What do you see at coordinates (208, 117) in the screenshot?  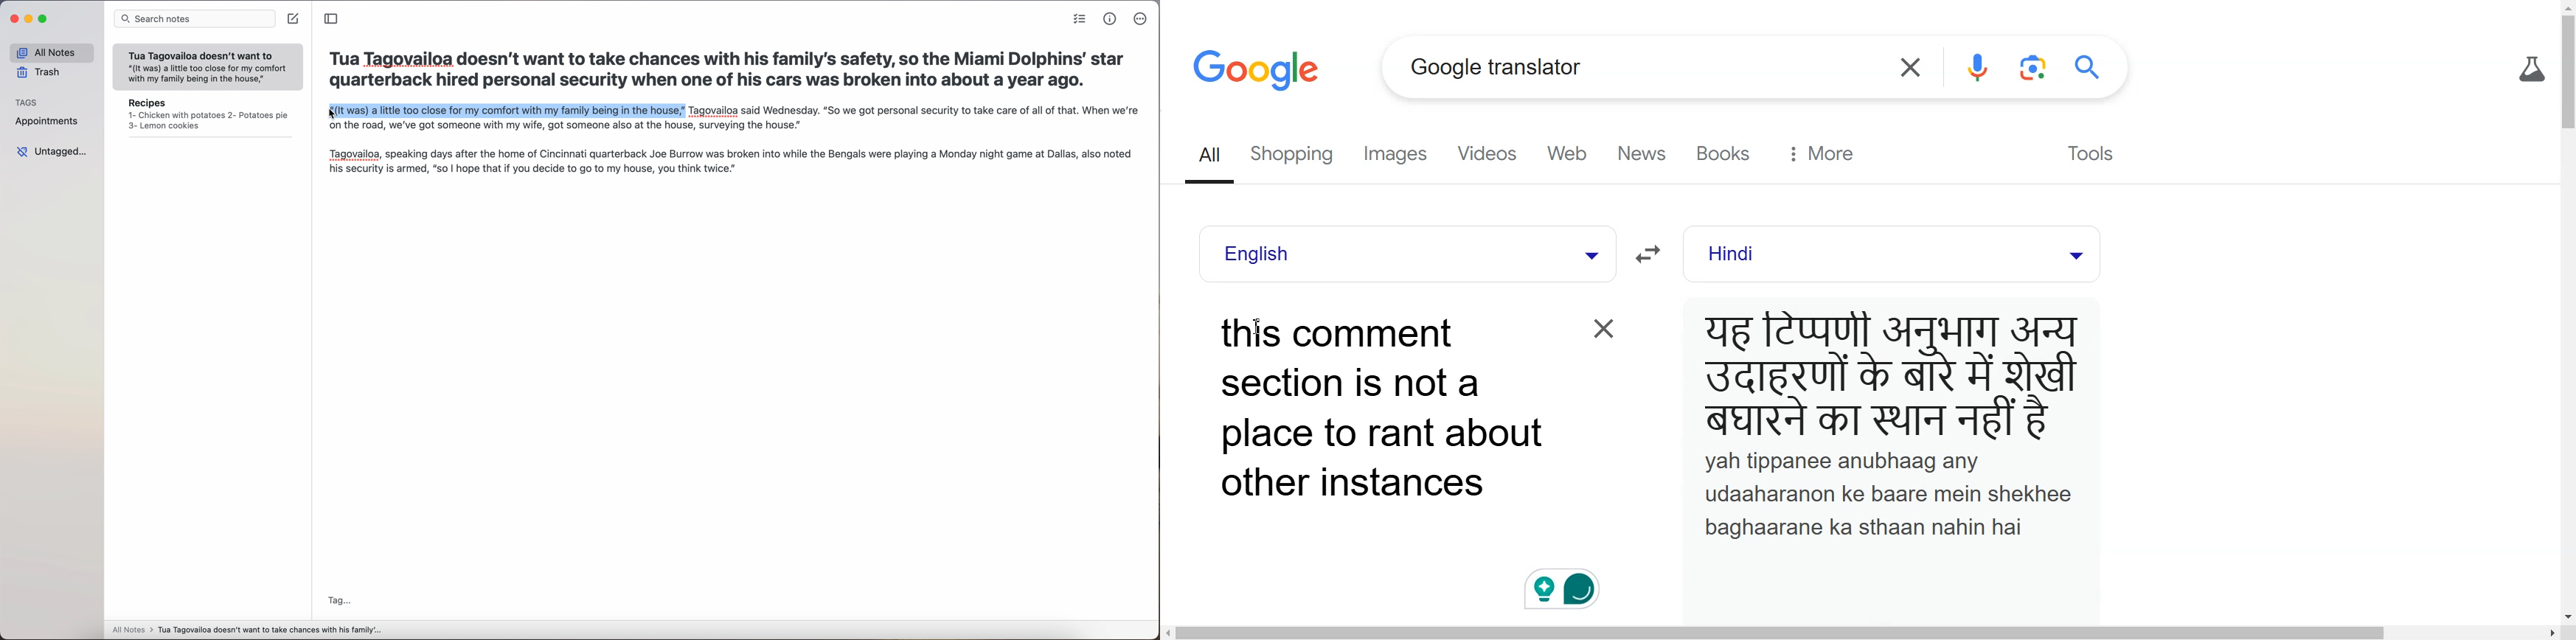 I see `Recipes note` at bounding box center [208, 117].